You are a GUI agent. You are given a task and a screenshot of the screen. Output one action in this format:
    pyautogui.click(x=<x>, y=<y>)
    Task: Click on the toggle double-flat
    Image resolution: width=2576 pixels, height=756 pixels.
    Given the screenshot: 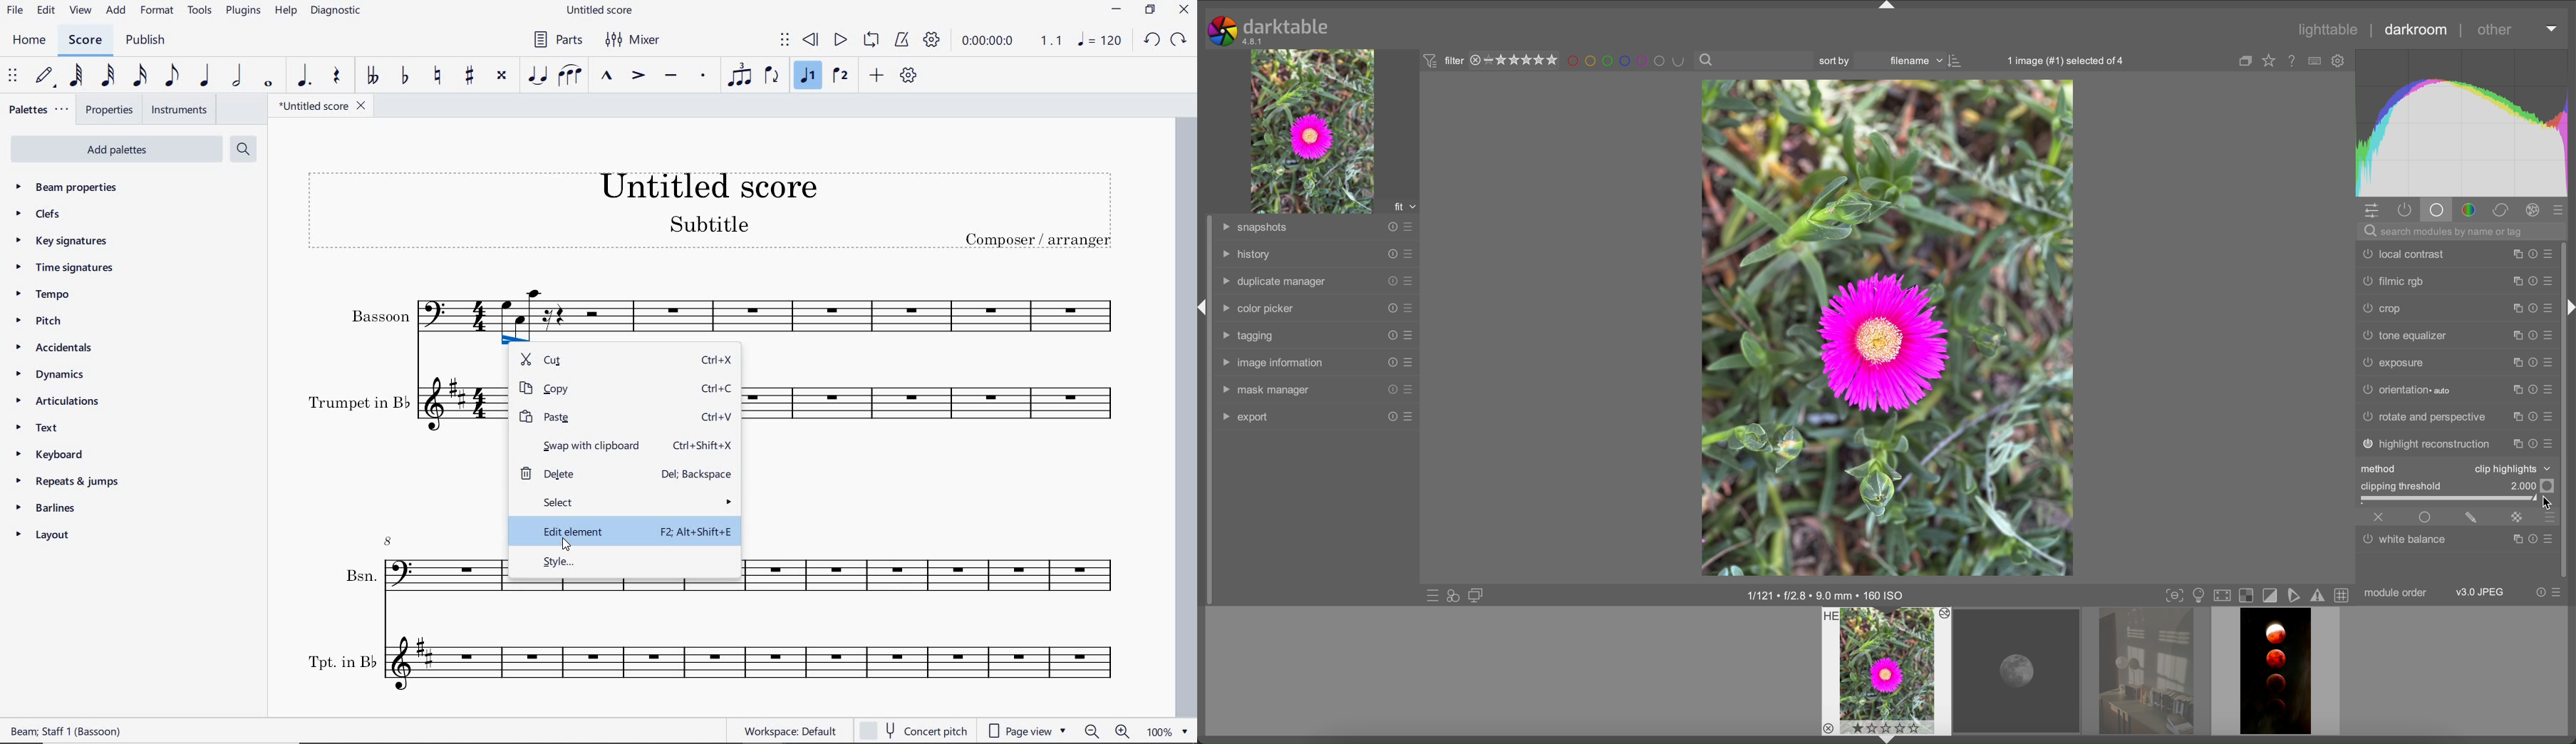 What is the action you would take?
    pyautogui.click(x=373, y=76)
    